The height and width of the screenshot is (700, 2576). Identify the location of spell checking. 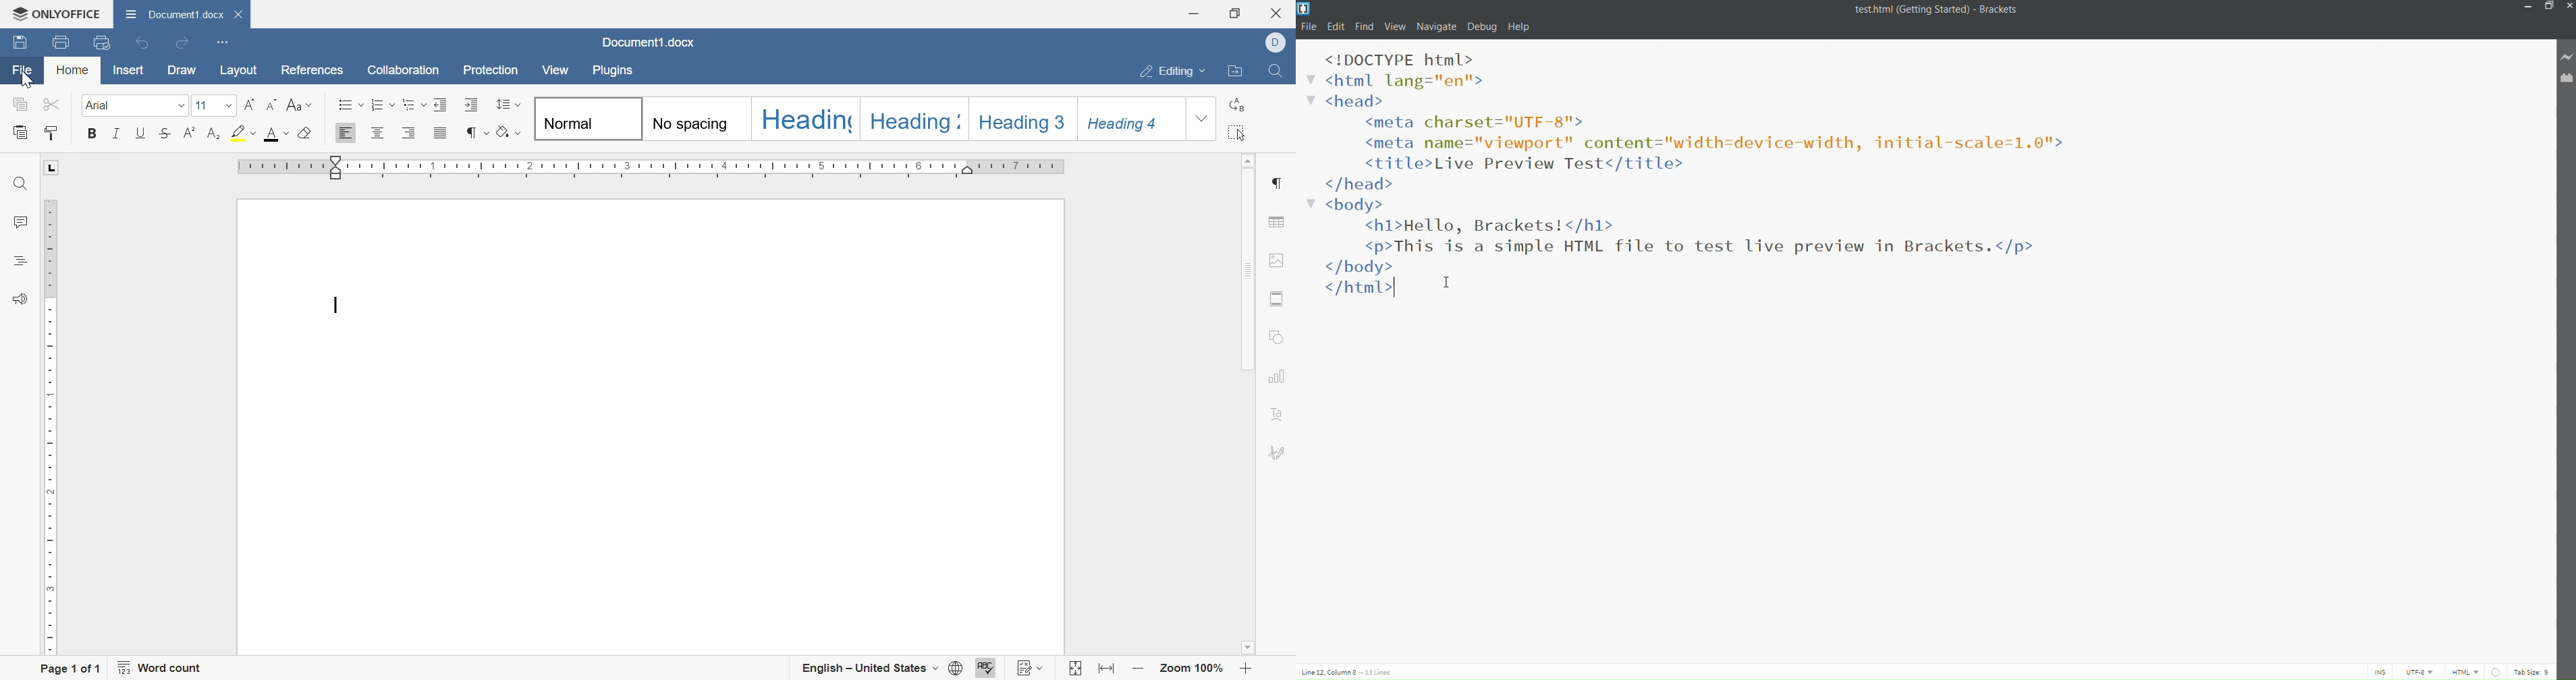
(987, 669).